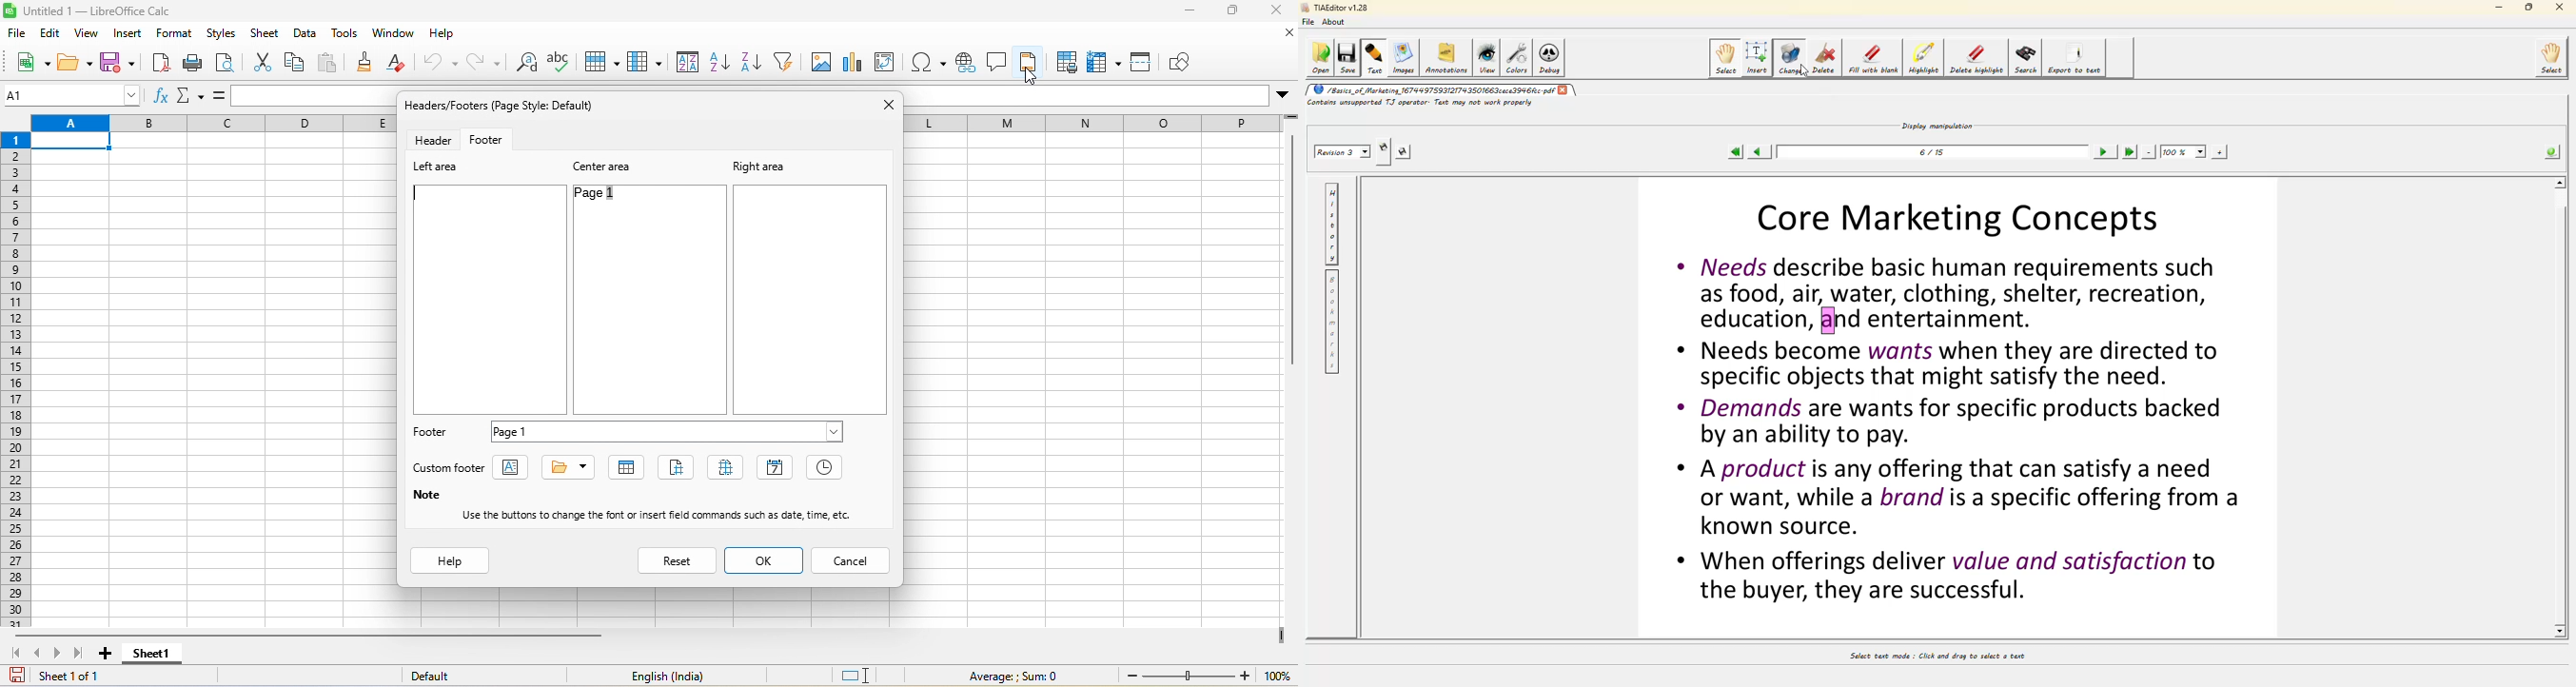  What do you see at coordinates (753, 63) in the screenshot?
I see `sort descending` at bounding box center [753, 63].